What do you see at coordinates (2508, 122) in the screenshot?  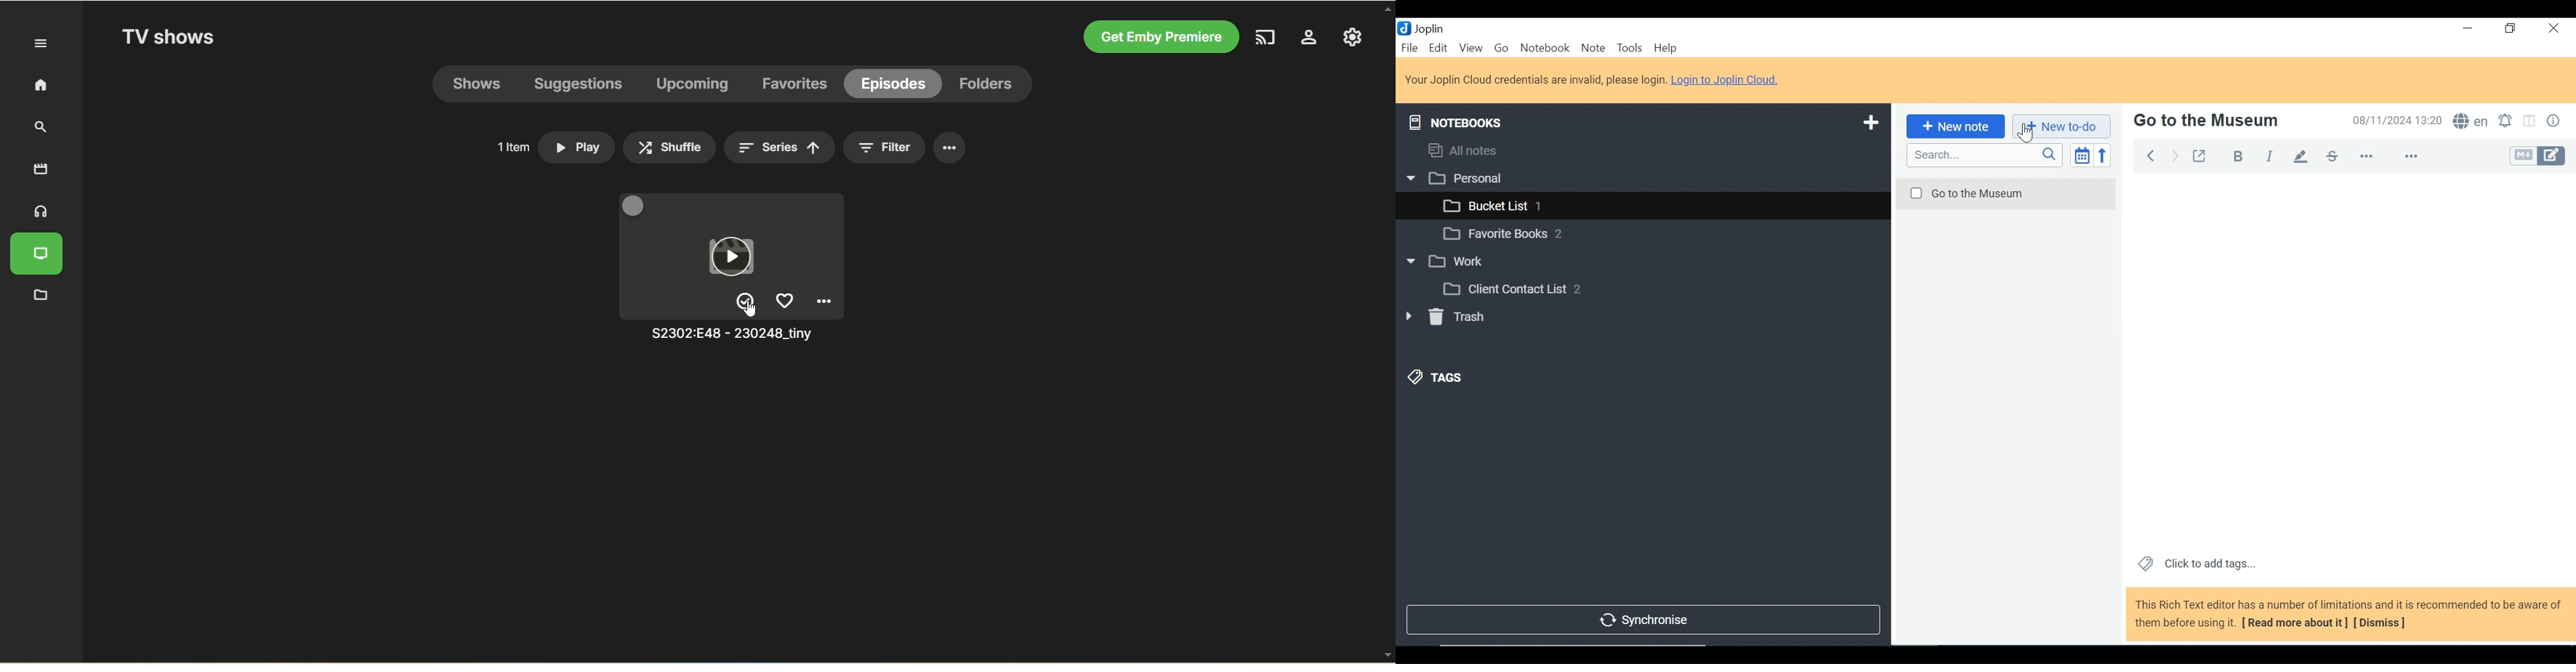 I see `Set alarm` at bounding box center [2508, 122].